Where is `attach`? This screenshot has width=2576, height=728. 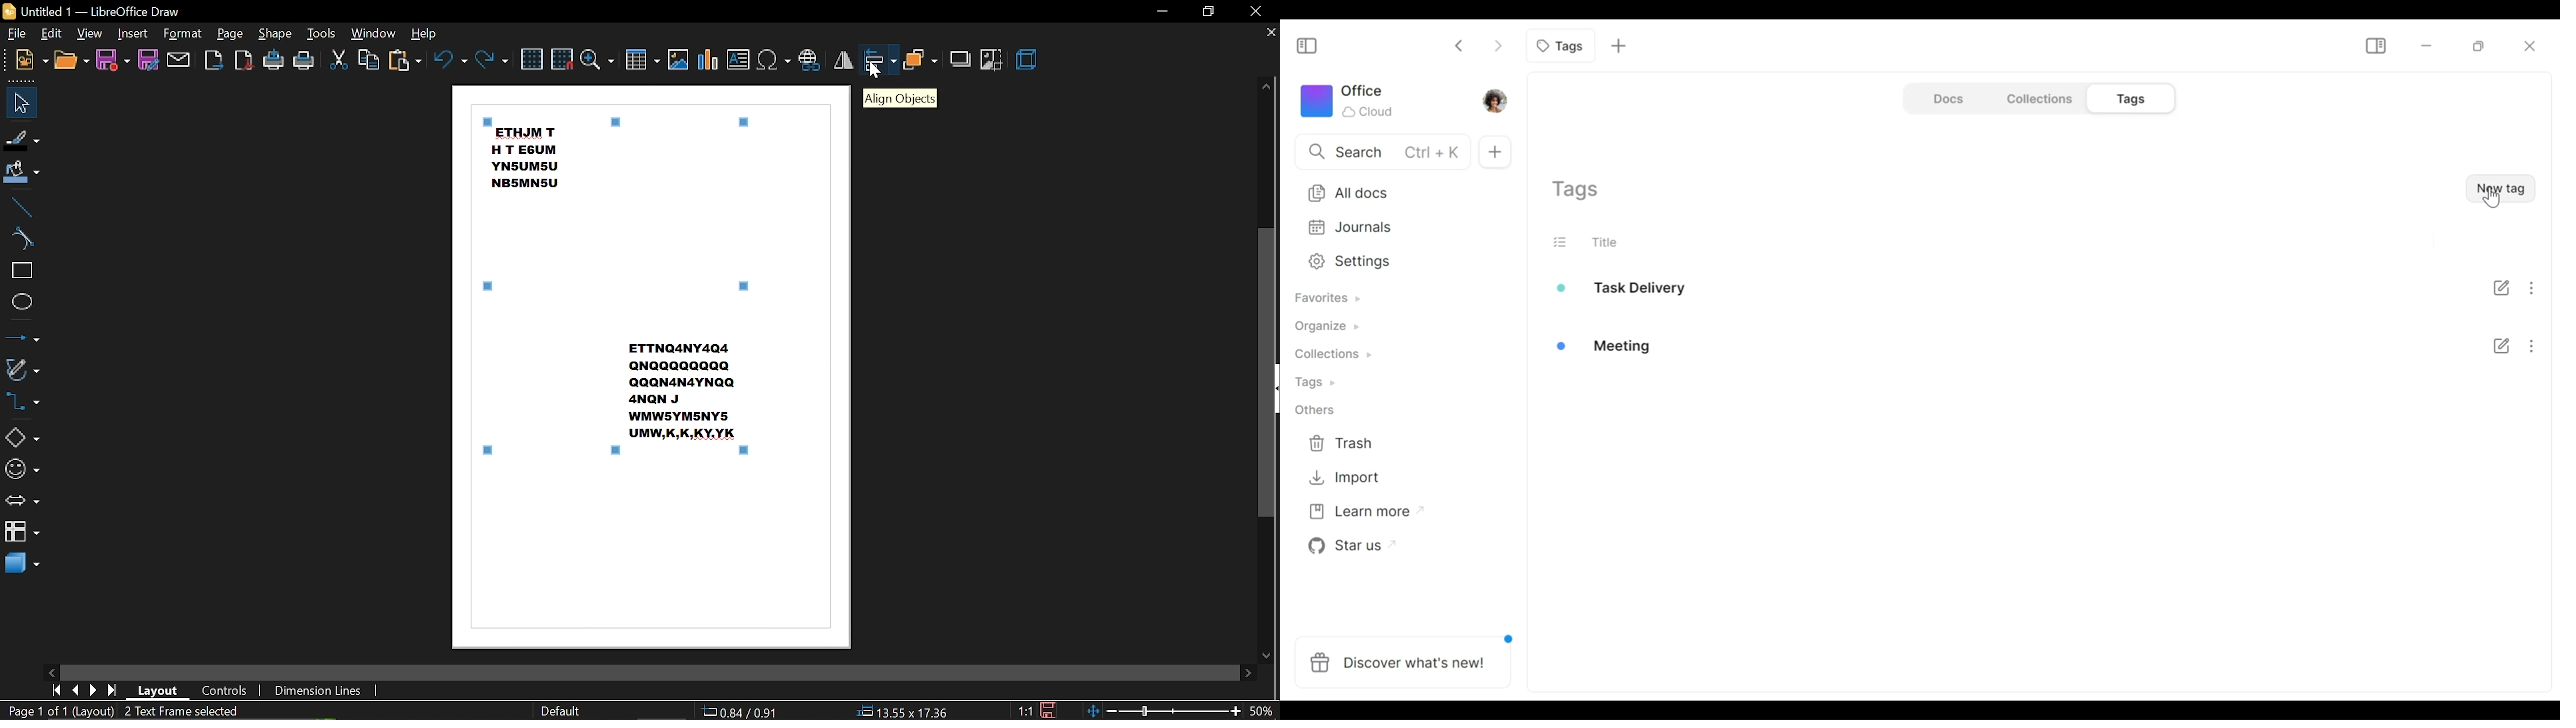
attach is located at coordinates (180, 60).